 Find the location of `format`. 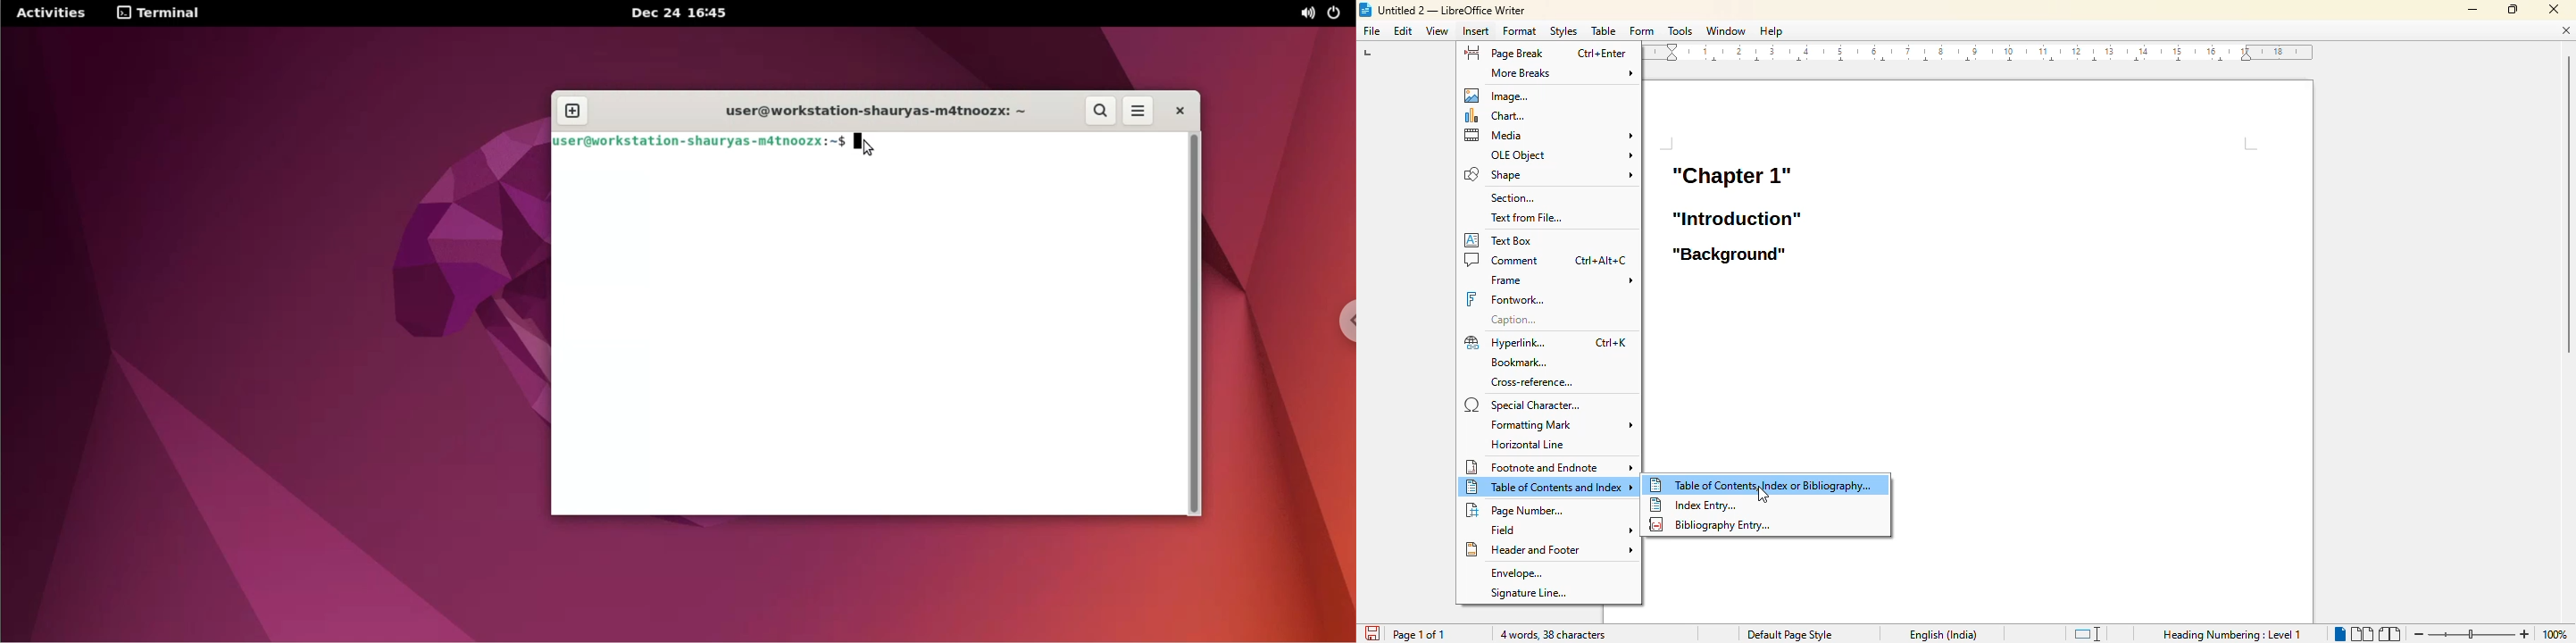

format is located at coordinates (1519, 30).